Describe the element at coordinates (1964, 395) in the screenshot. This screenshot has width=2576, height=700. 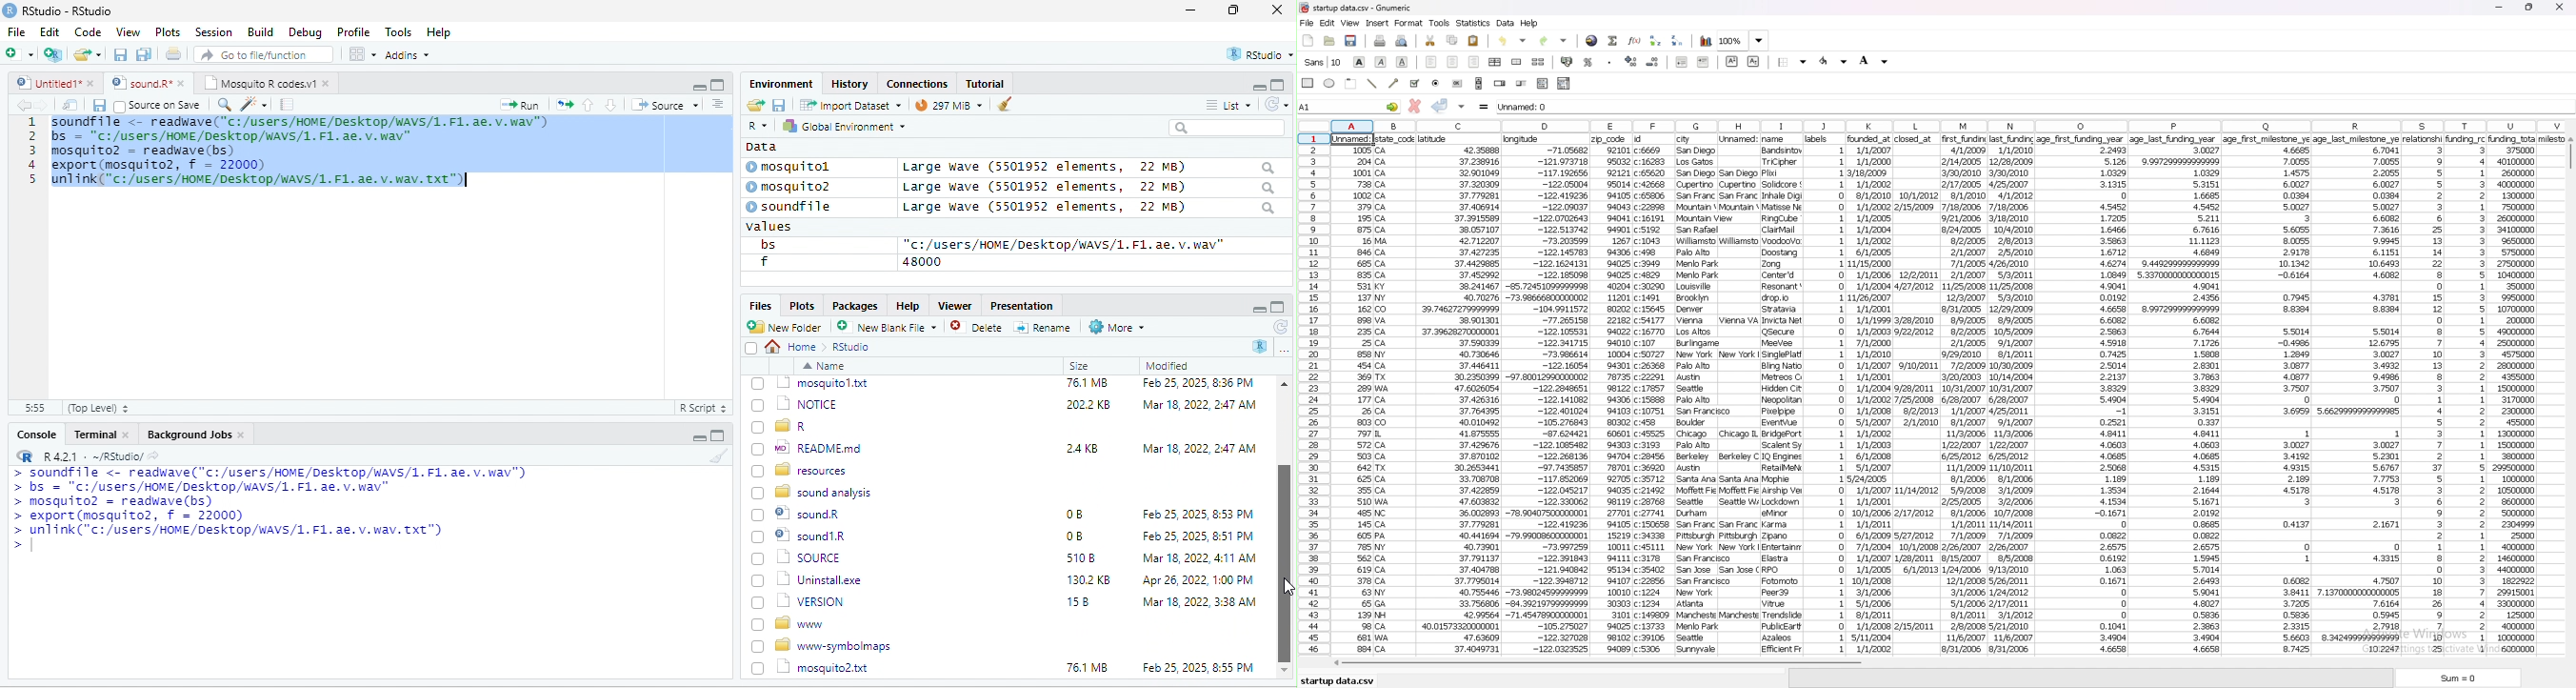
I see `data` at that location.